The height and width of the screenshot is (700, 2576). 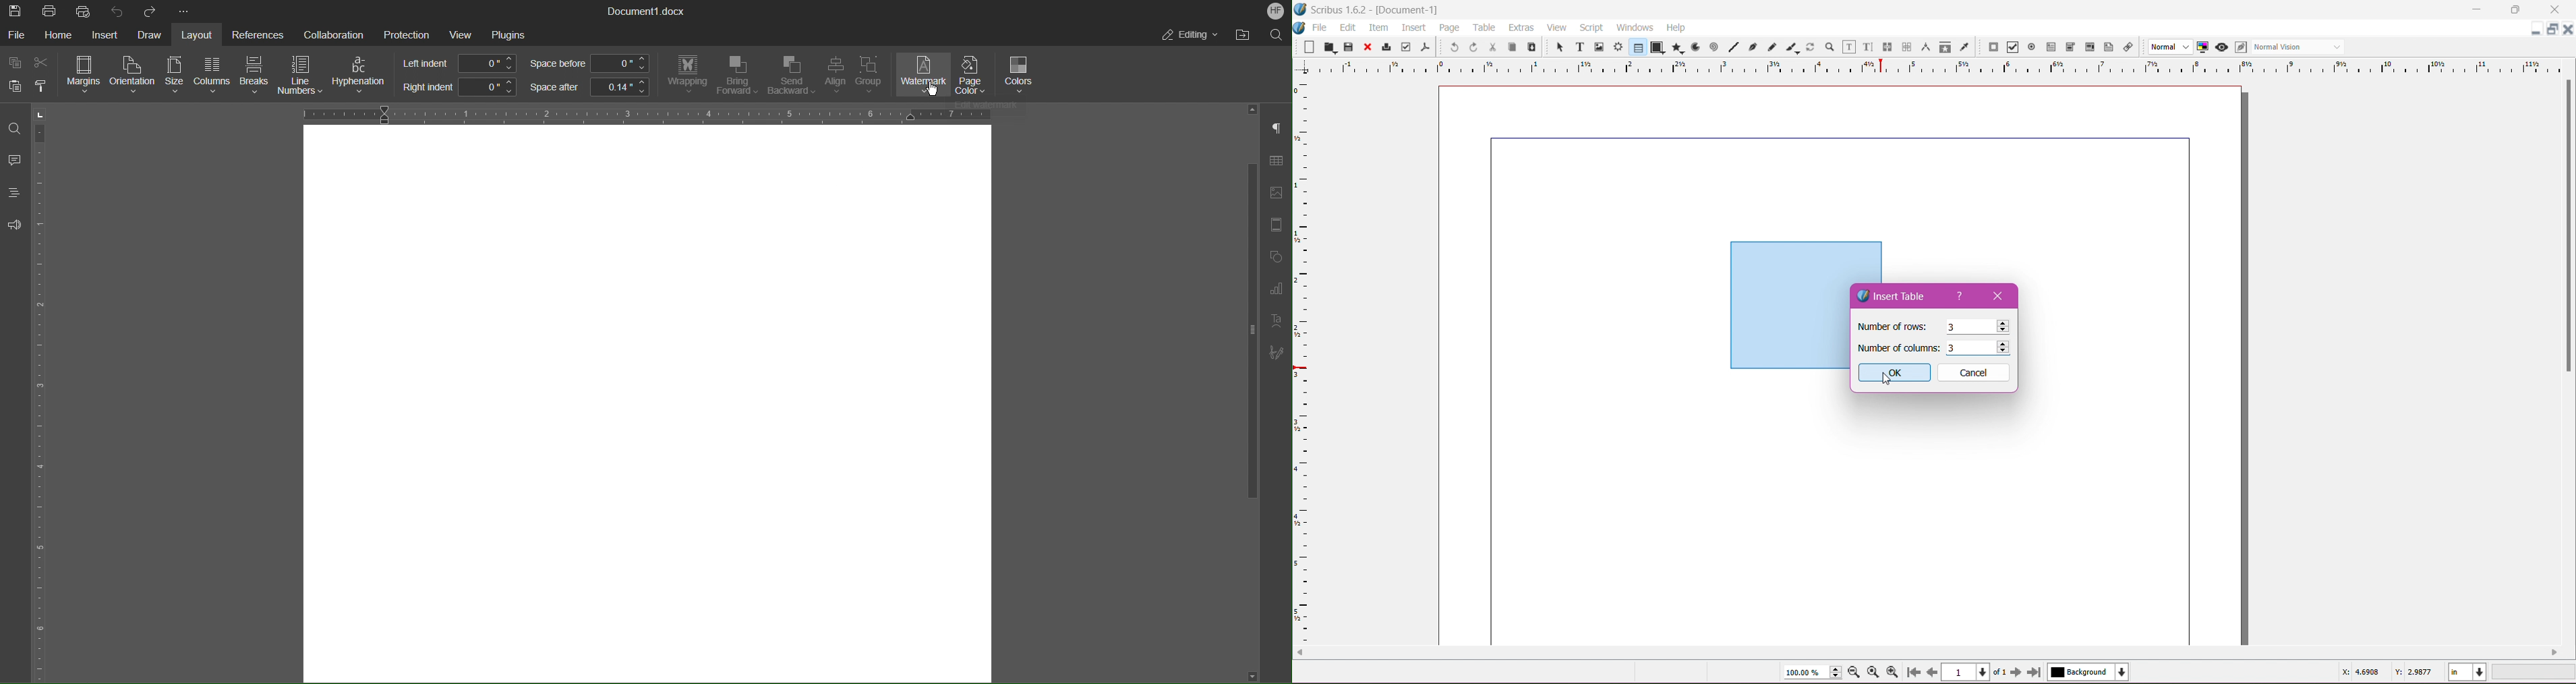 What do you see at coordinates (330, 33) in the screenshot?
I see `Collaboration` at bounding box center [330, 33].